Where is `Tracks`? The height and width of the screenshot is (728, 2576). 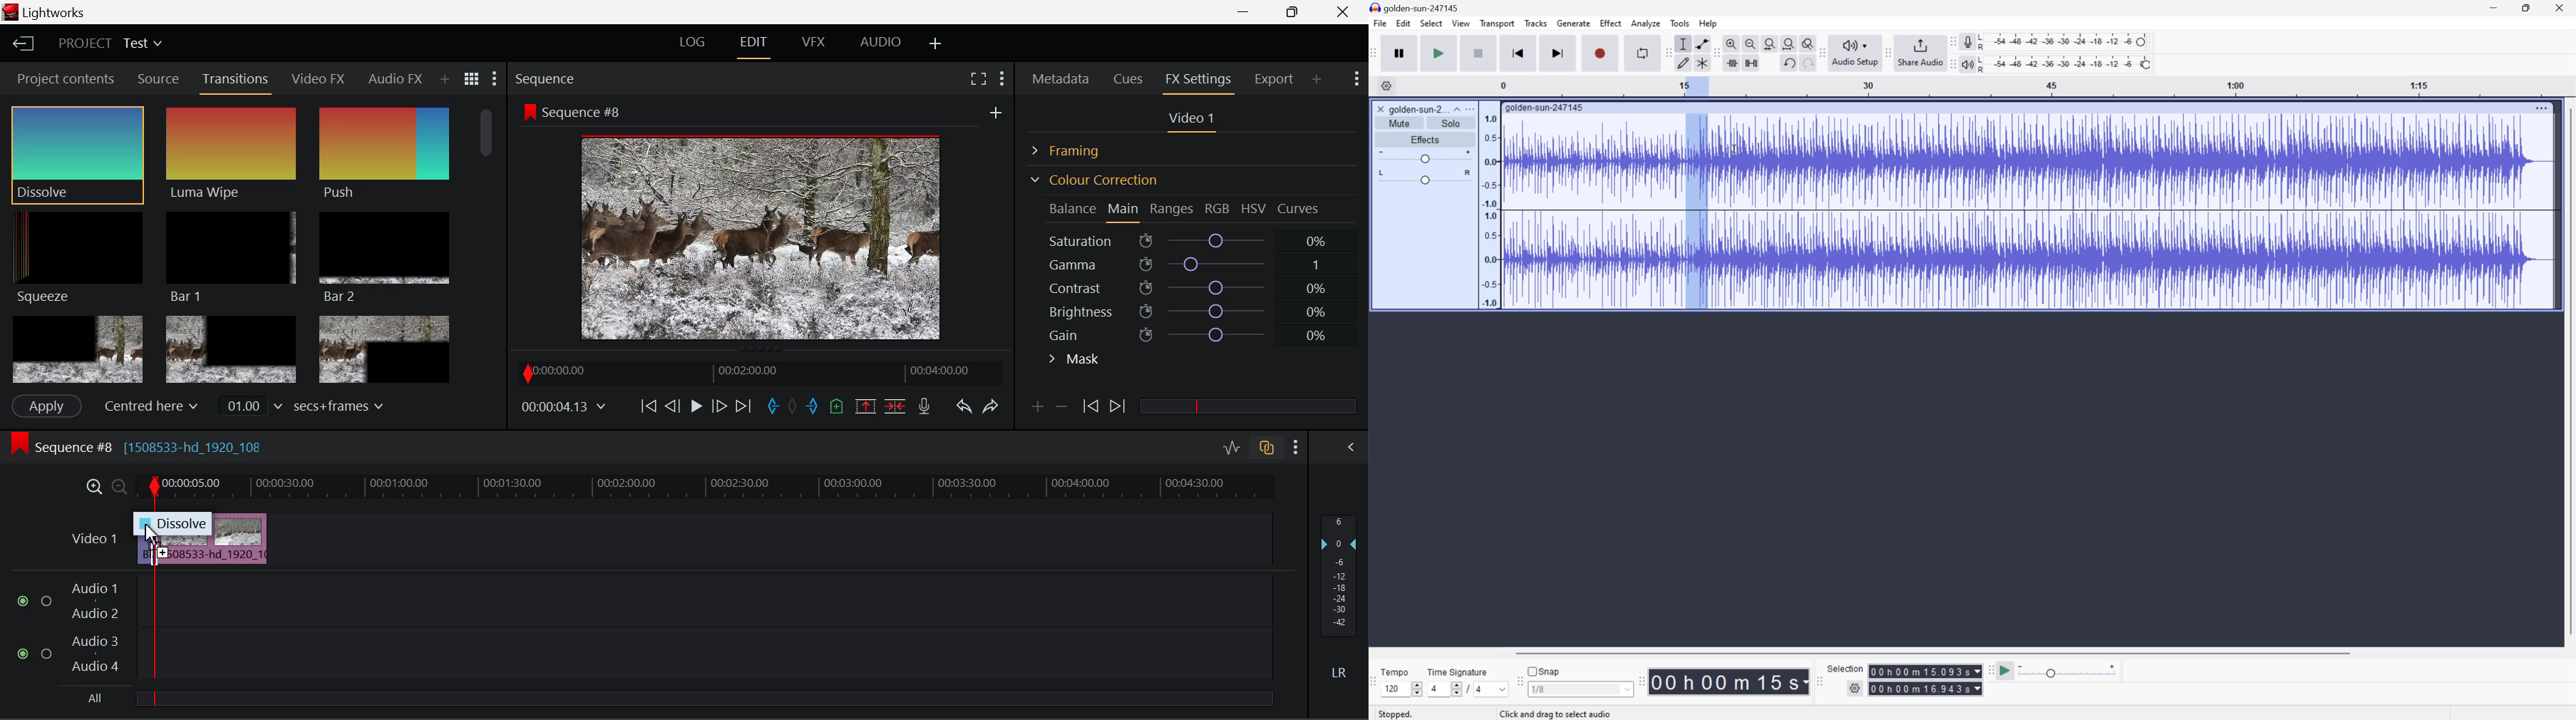 Tracks is located at coordinates (1536, 23).